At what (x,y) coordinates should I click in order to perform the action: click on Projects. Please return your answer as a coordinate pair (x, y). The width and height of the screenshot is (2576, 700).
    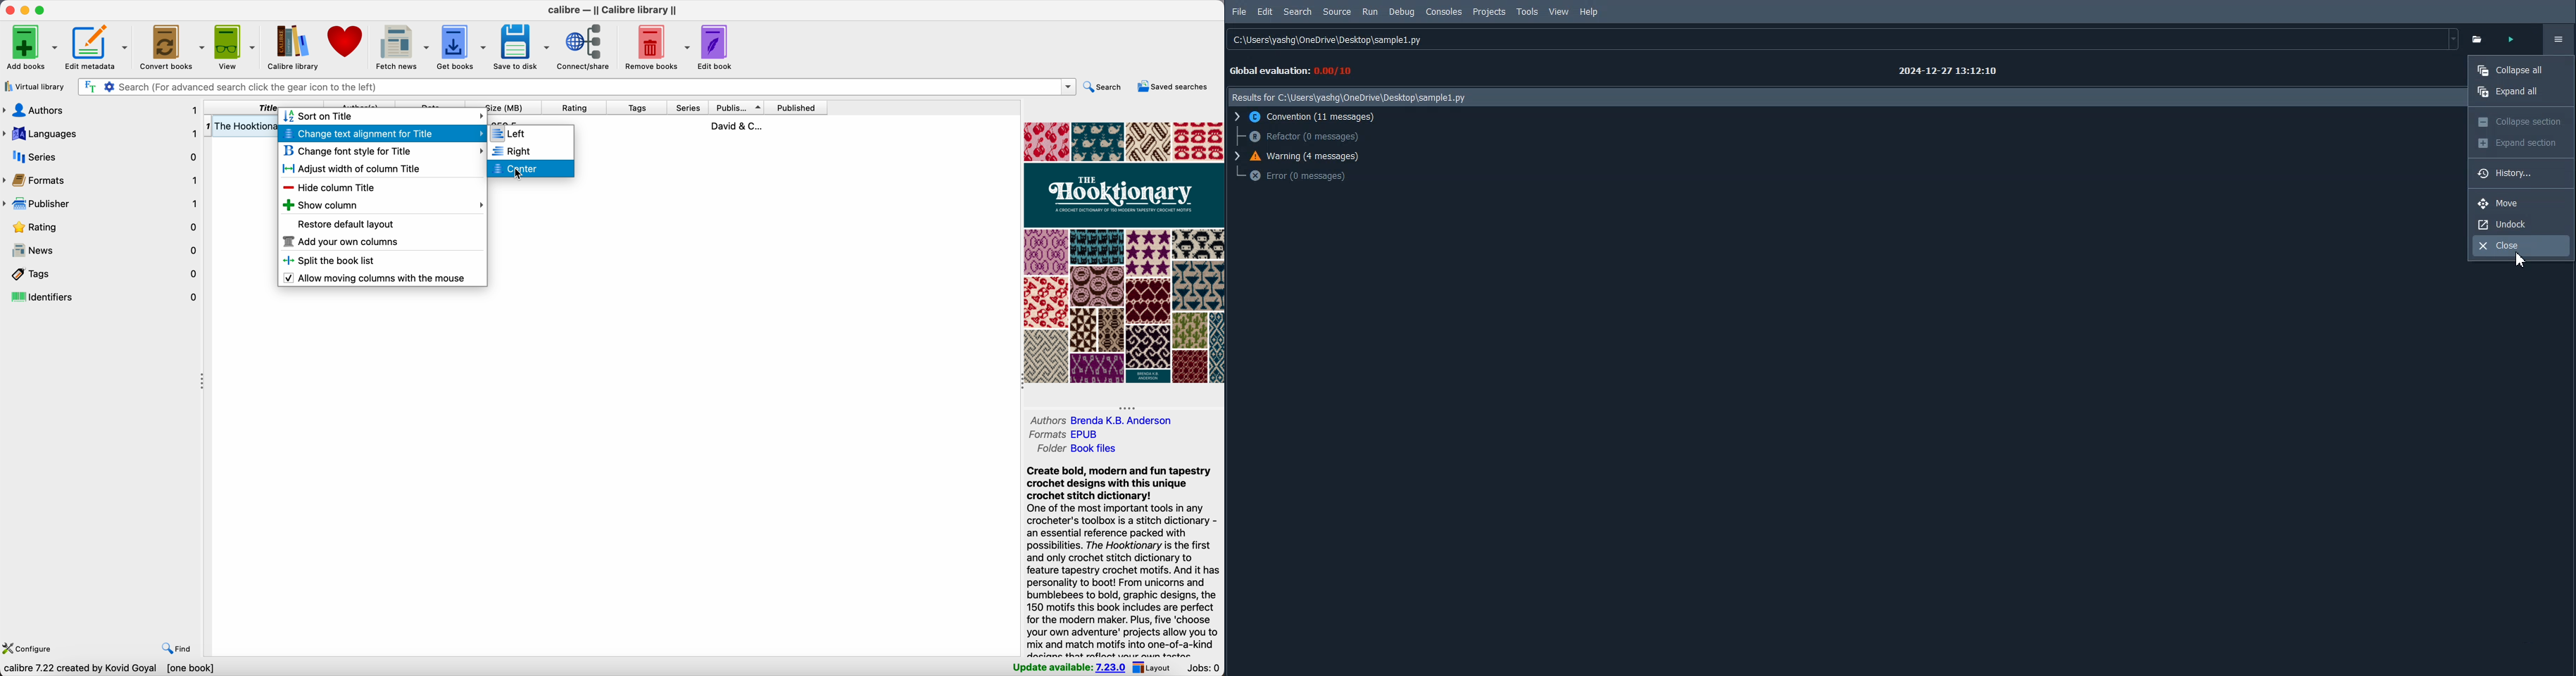
    Looking at the image, I should click on (1489, 12).